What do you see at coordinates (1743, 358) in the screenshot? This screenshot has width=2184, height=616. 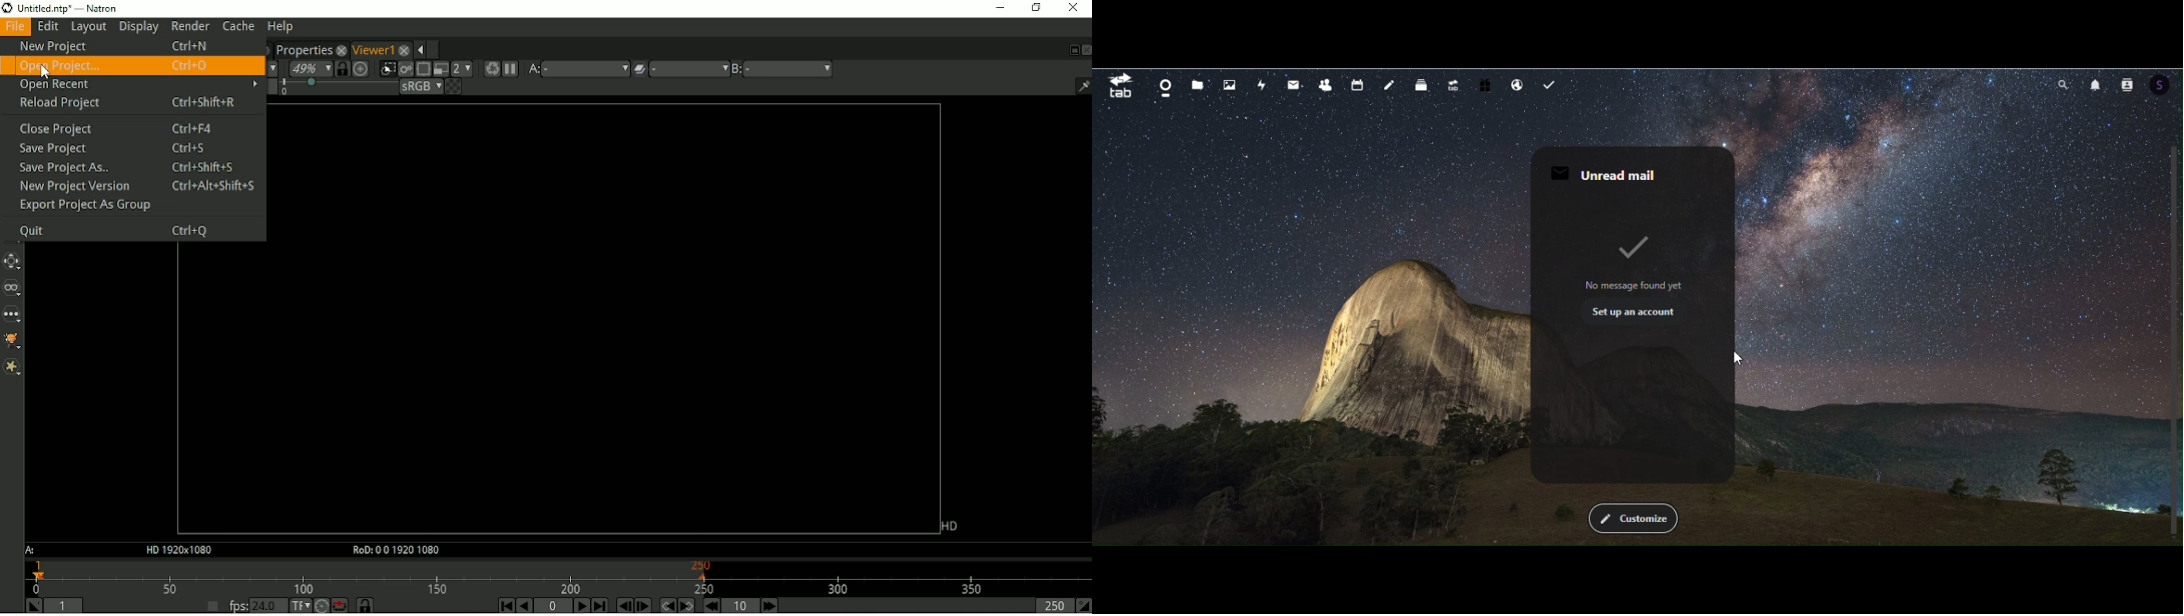 I see `Cursor` at bounding box center [1743, 358].